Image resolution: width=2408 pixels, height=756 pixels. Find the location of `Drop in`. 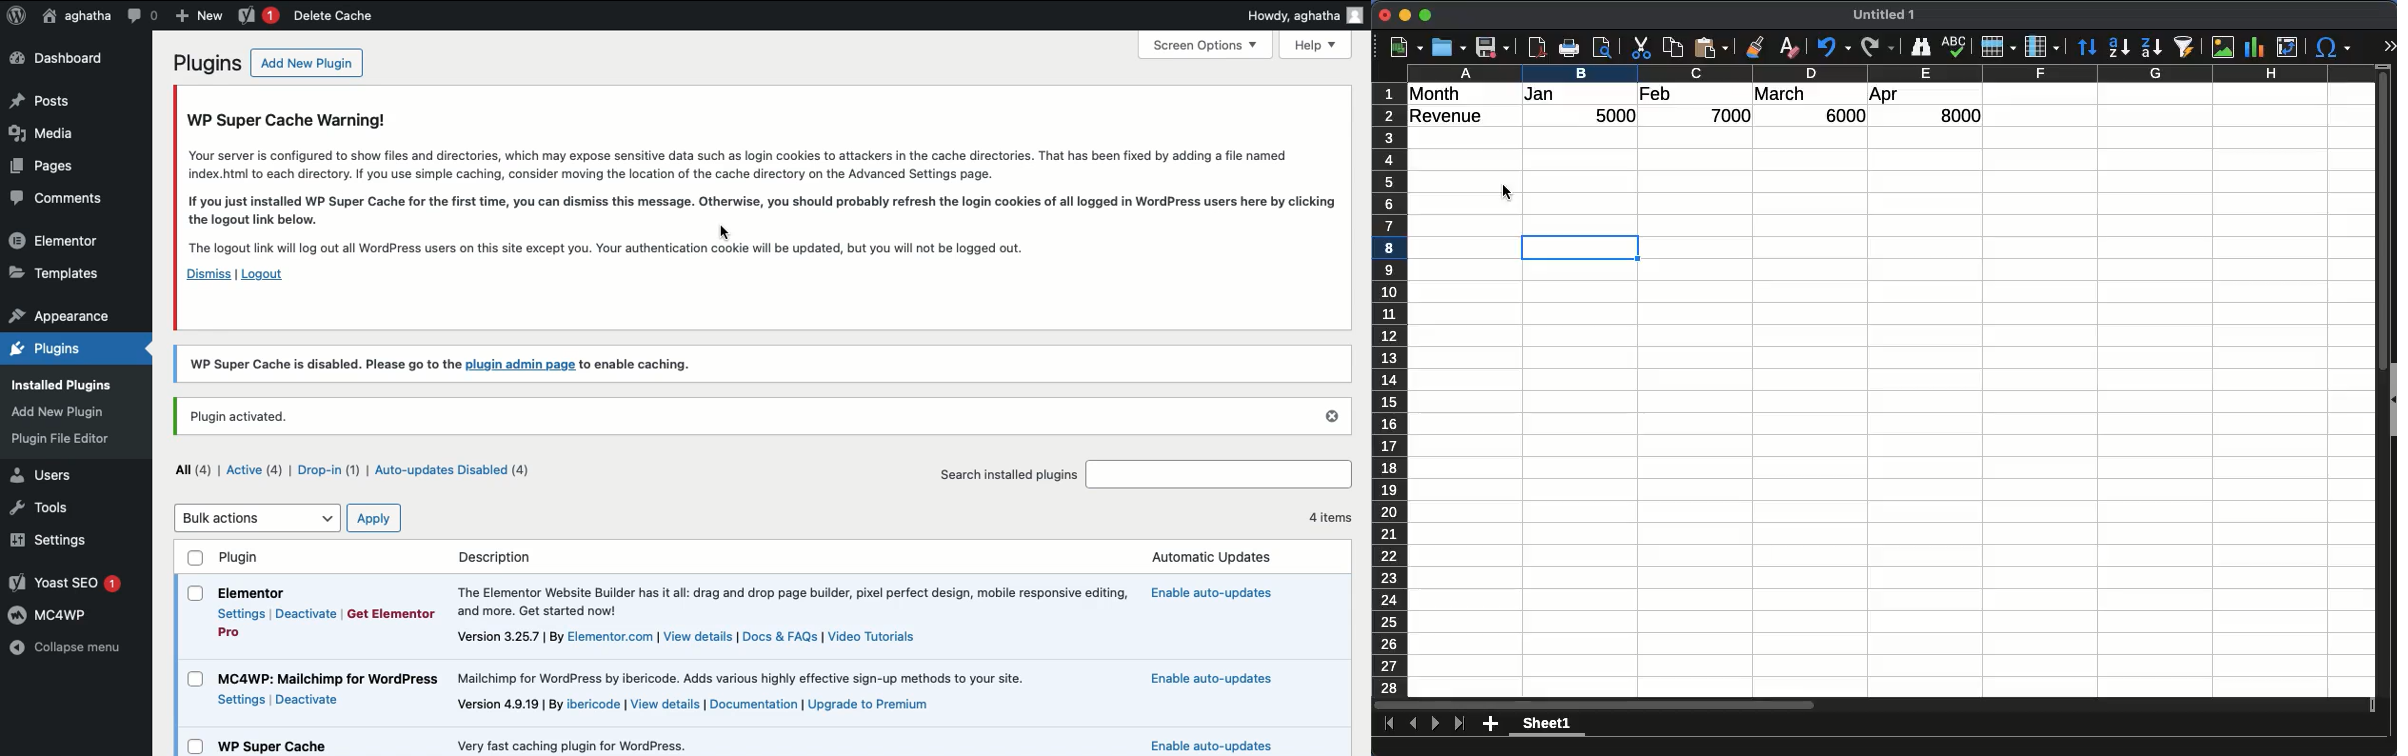

Drop in is located at coordinates (329, 469).